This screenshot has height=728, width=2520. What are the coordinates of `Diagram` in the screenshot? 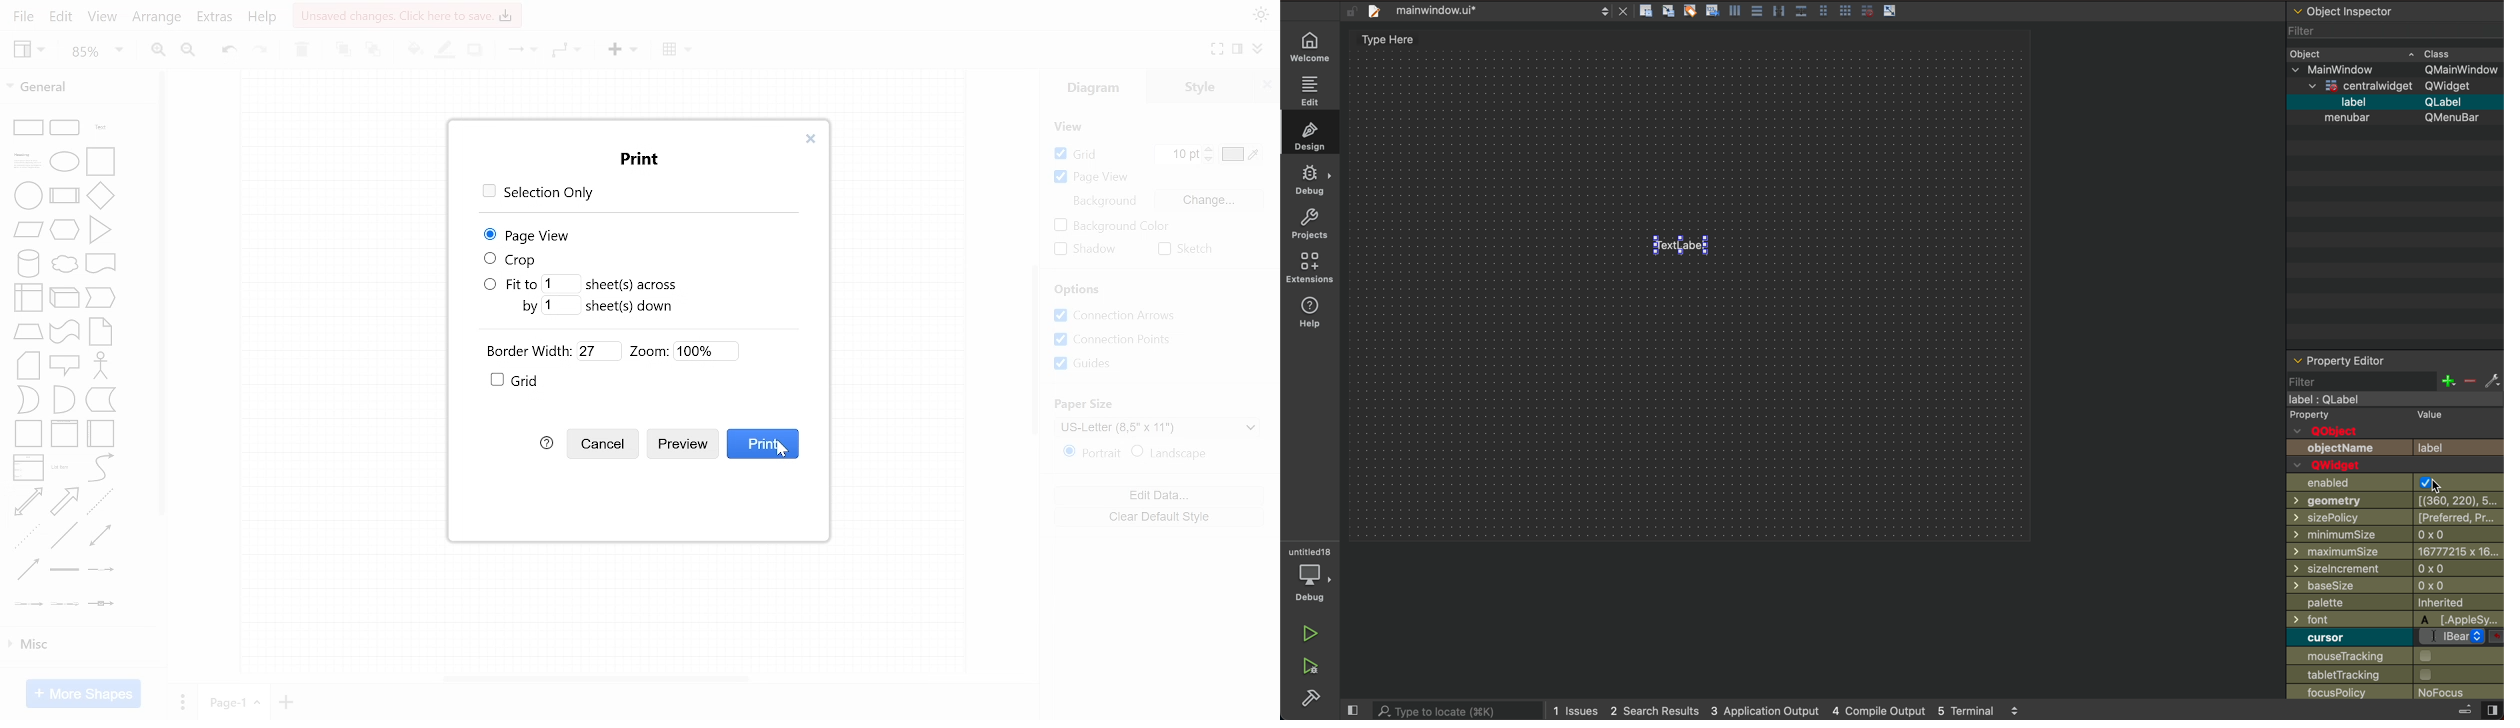 It's located at (1094, 86).